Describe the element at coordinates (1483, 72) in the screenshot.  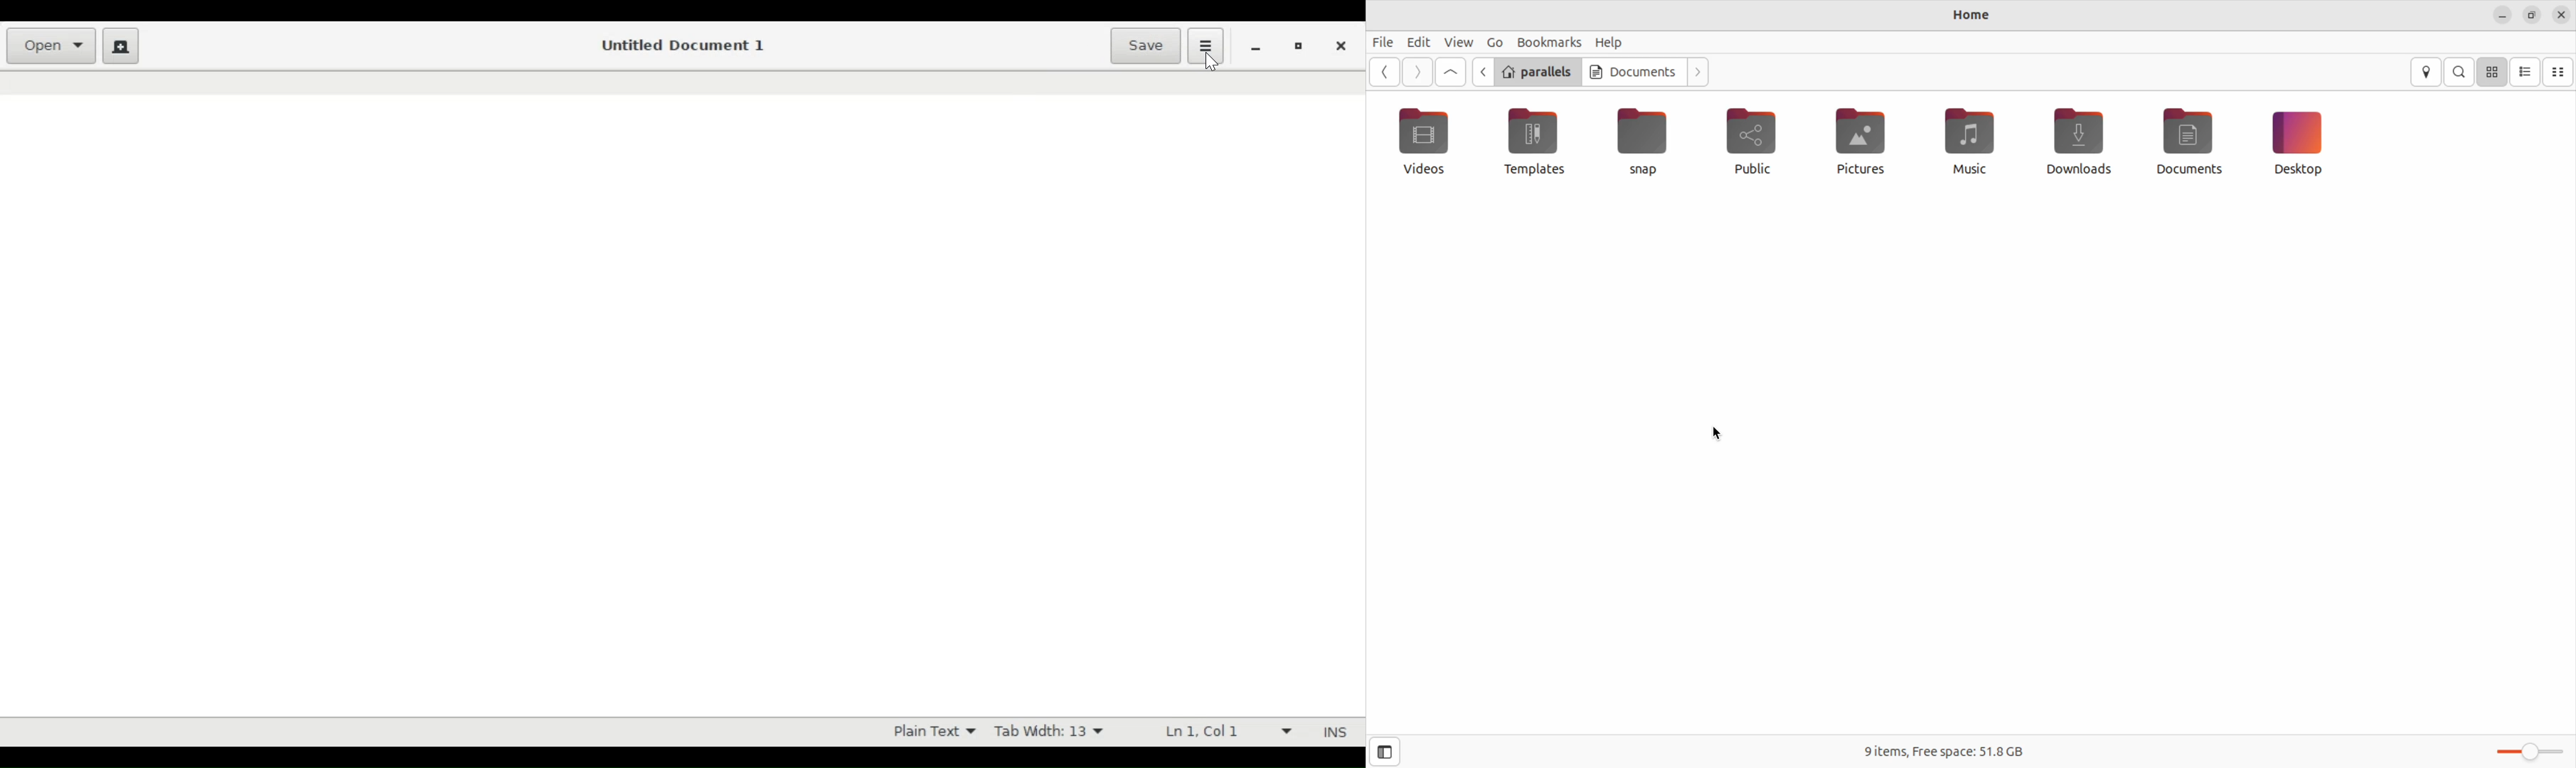
I see `go back` at that location.